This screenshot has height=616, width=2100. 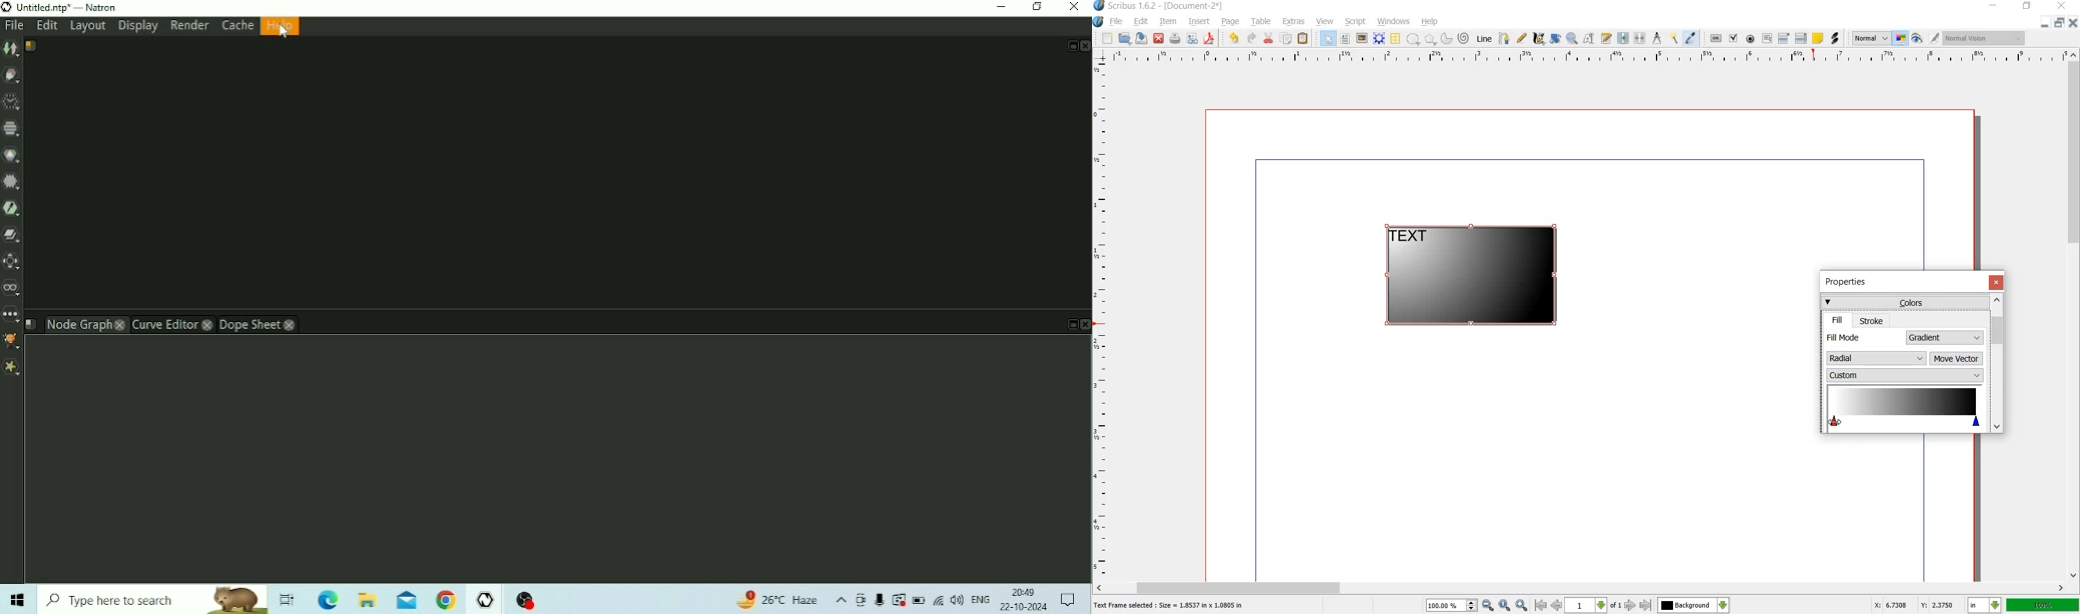 What do you see at coordinates (1396, 39) in the screenshot?
I see `table` at bounding box center [1396, 39].